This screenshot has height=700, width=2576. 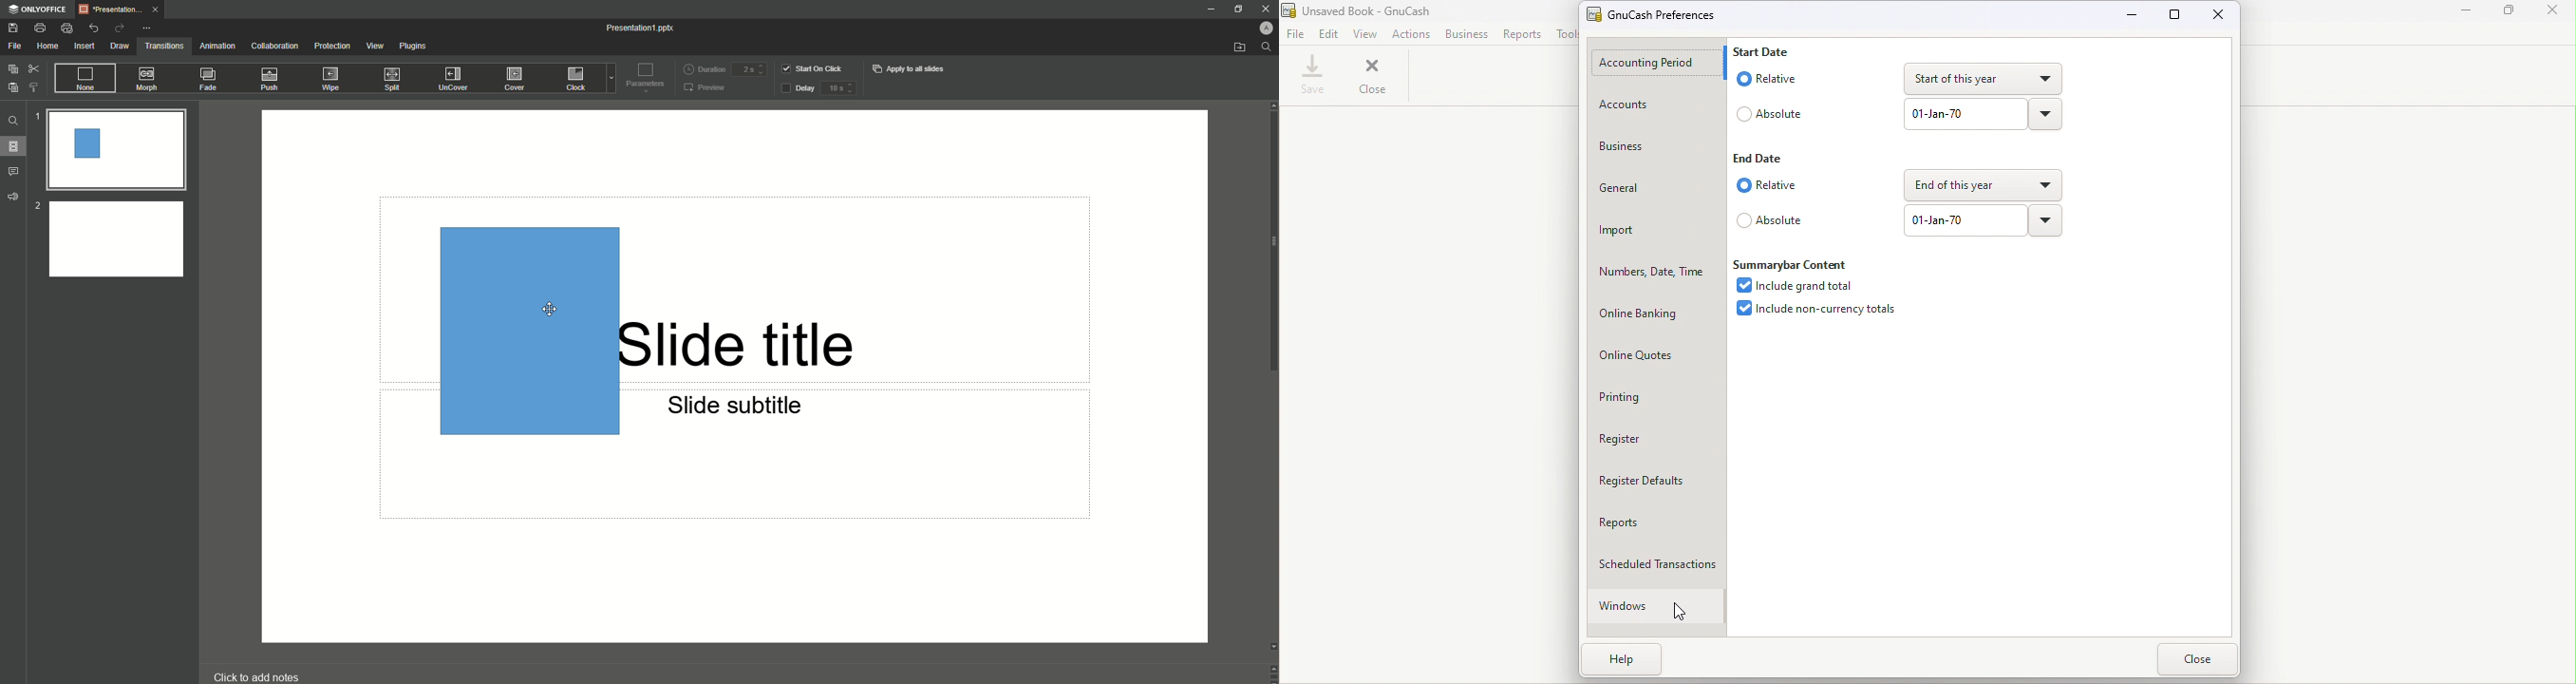 What do you see at coordinates (2043, 220) in the screenshot?
I see `Drop down` at bounding box center [2043, 220].